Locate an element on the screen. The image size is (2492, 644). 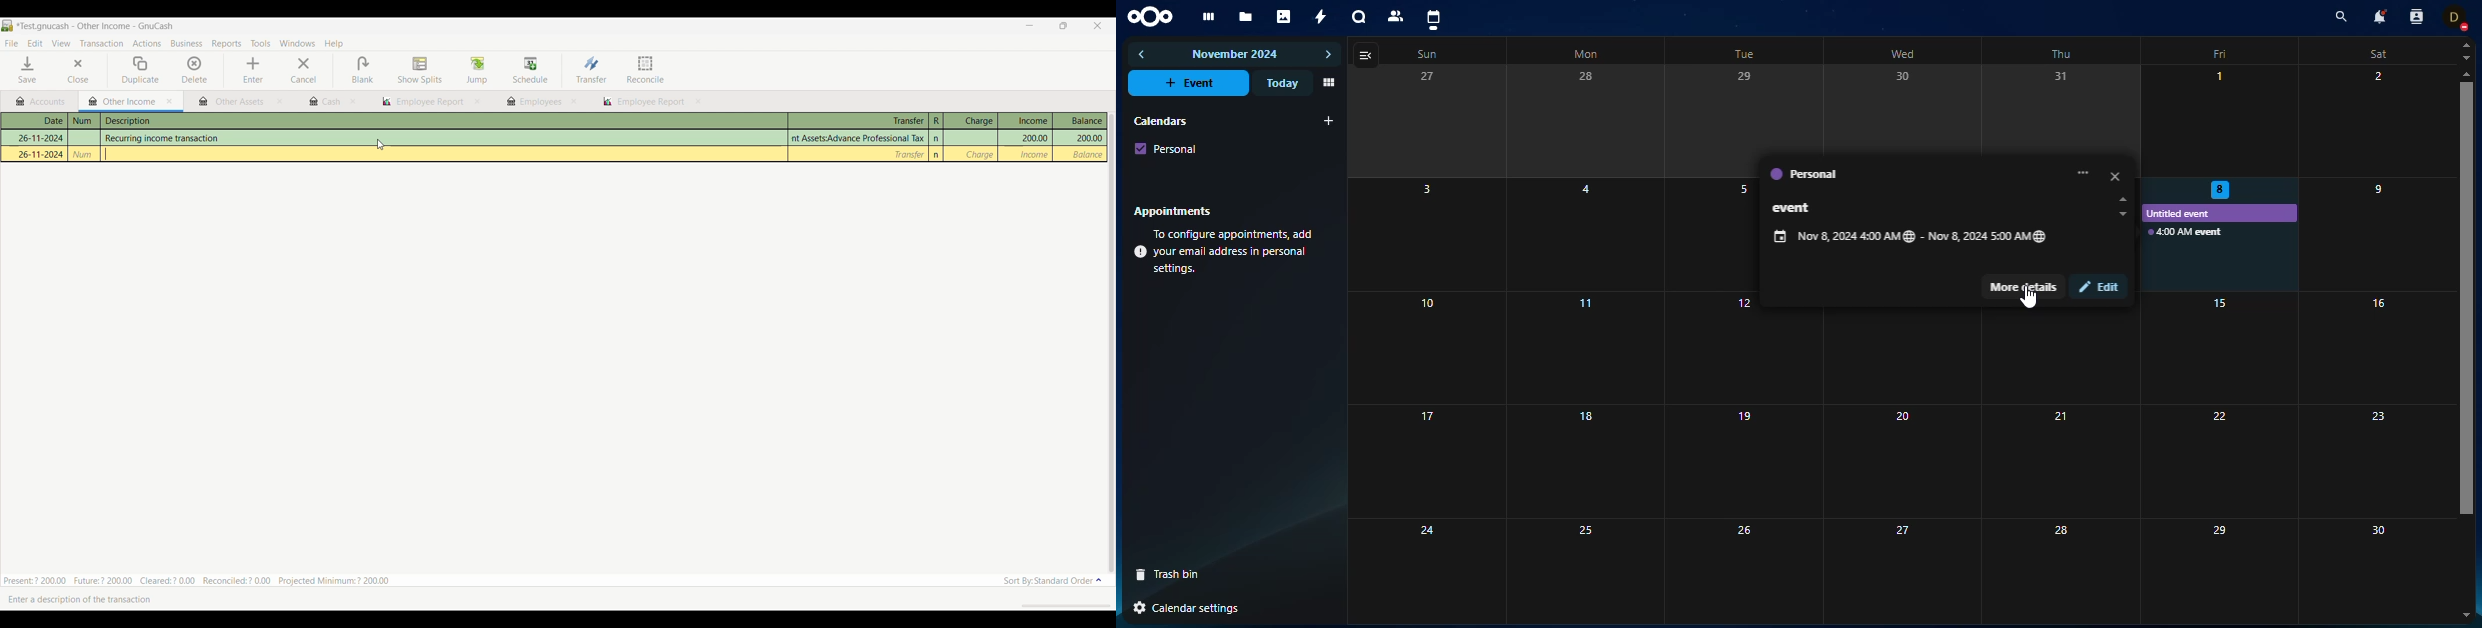
Actions menu is located at coordinates (147, 45).